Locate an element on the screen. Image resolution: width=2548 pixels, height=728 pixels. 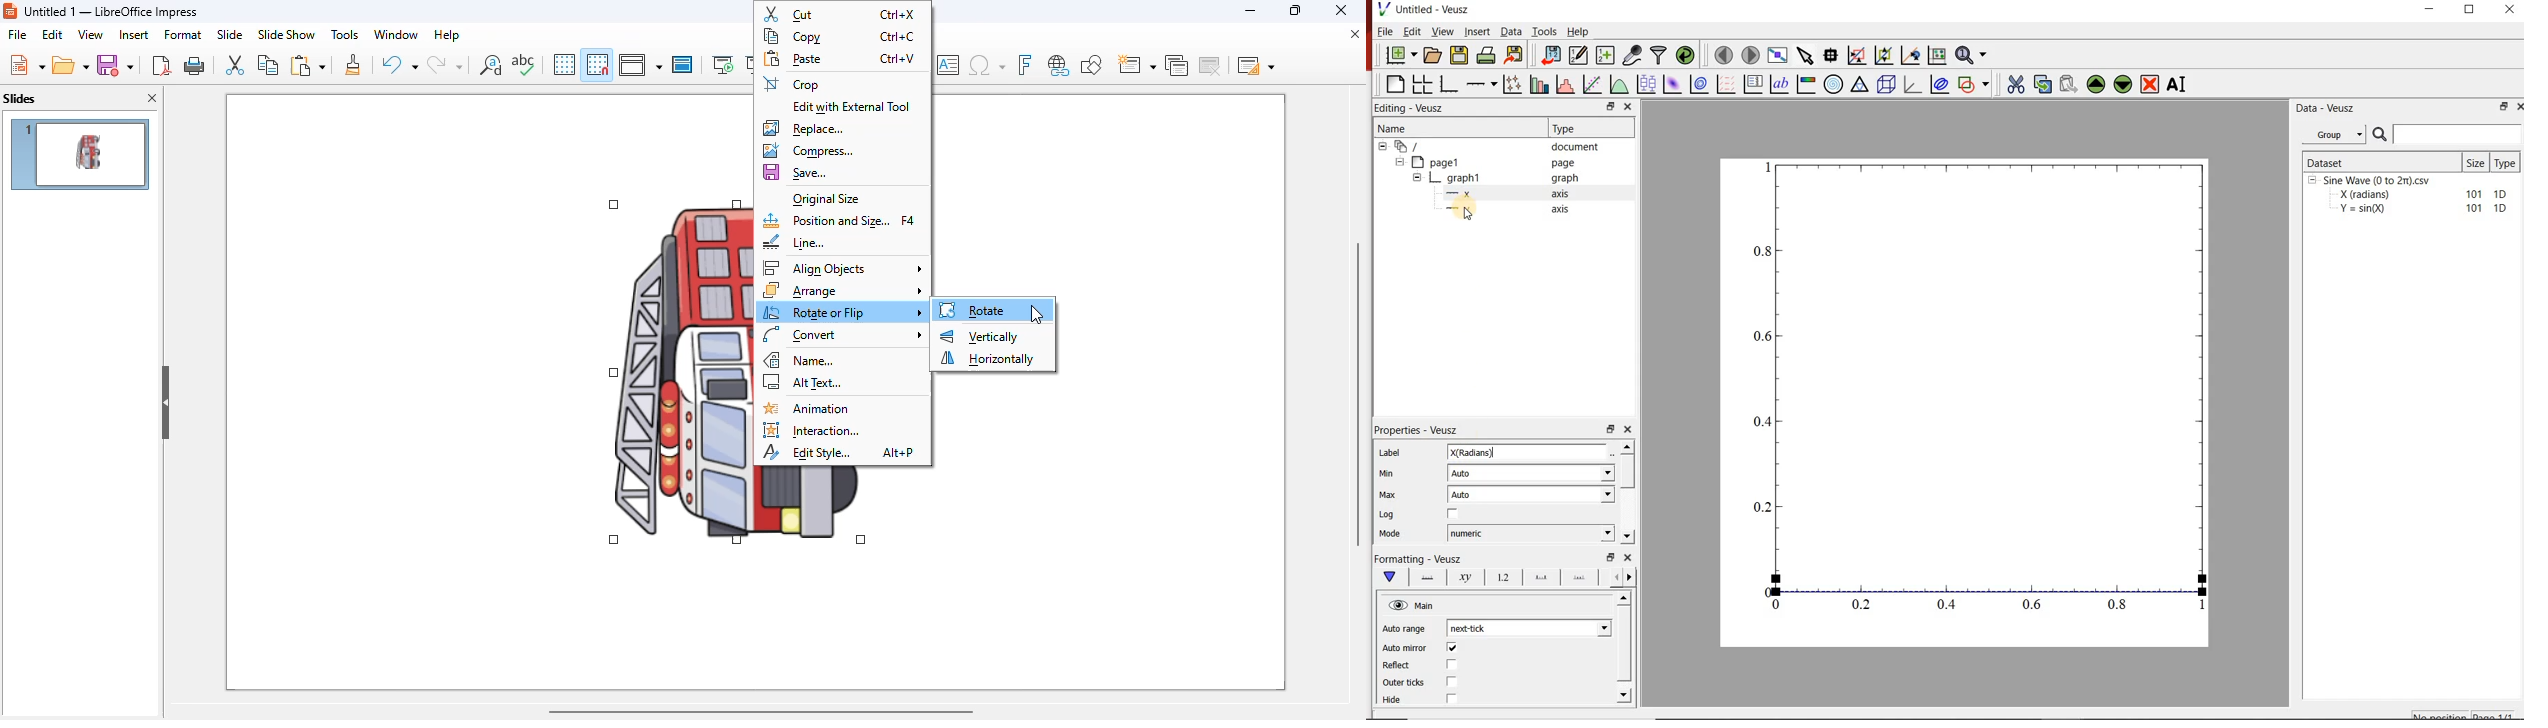
redo is located at coordinates (444, 64).